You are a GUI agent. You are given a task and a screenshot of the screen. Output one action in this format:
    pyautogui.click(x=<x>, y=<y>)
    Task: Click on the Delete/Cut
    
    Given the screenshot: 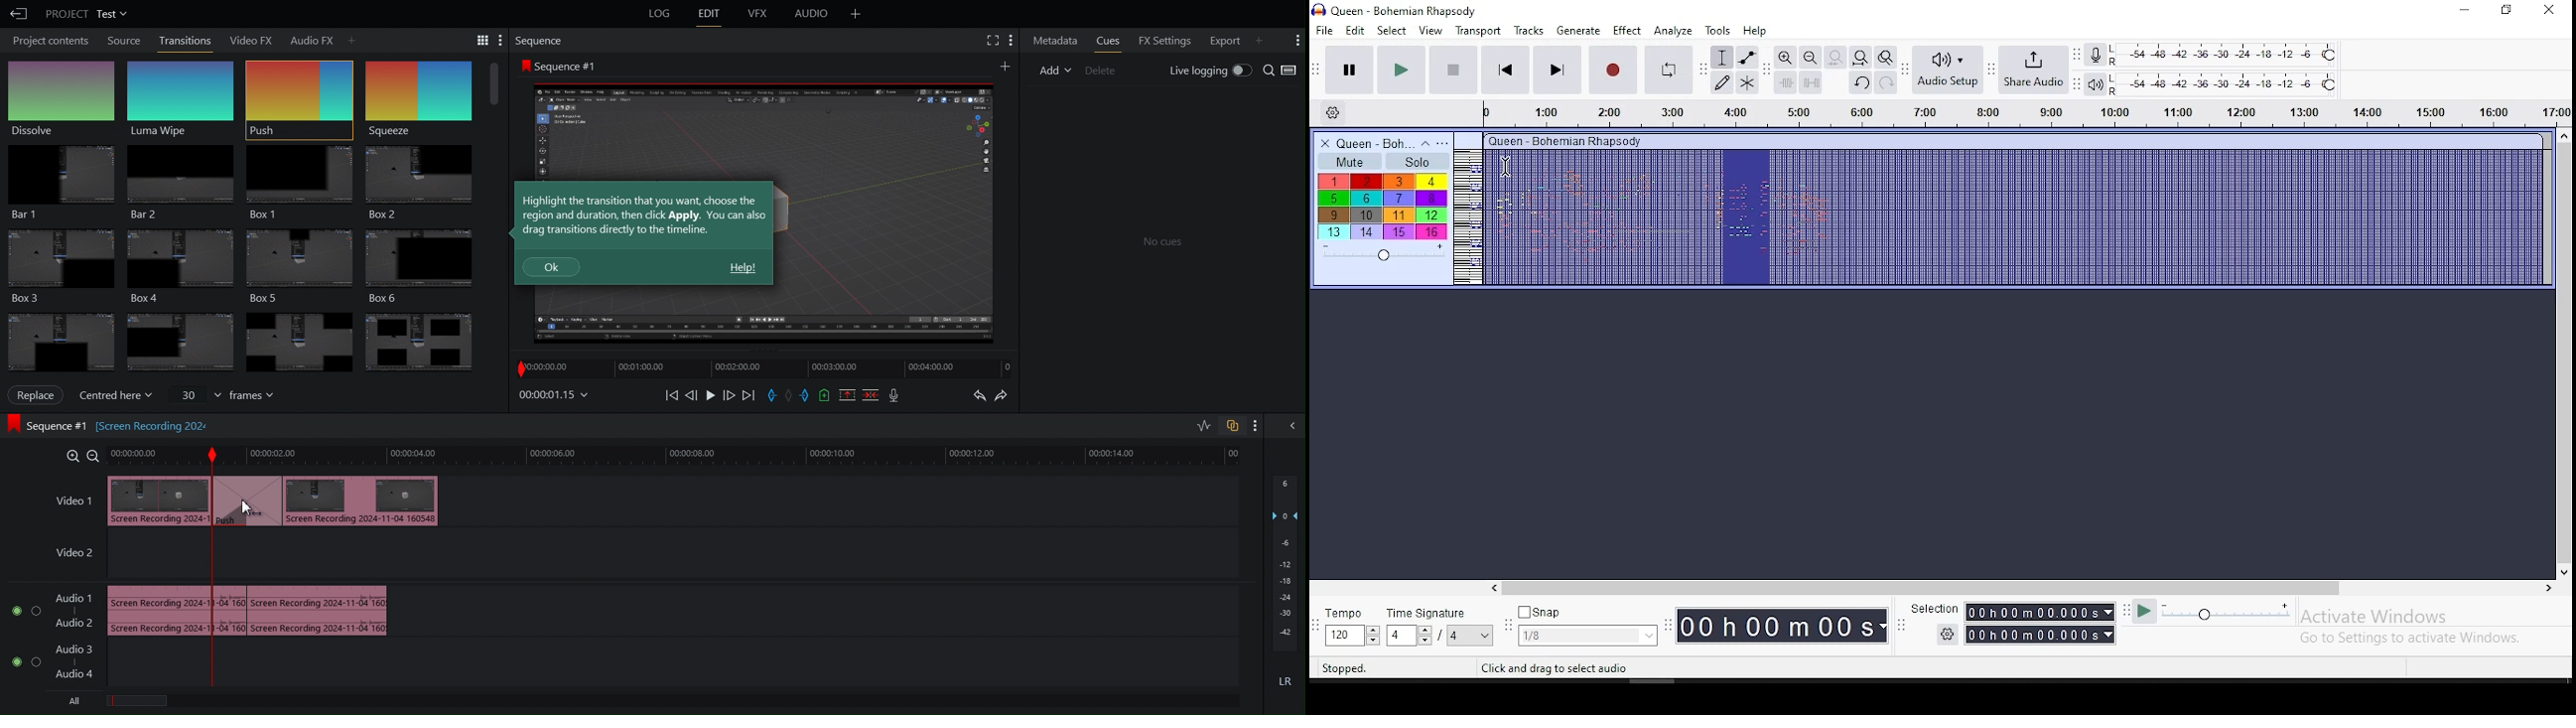 What is the action you would take?
    pyautogui.click(x=871, y=394)
    